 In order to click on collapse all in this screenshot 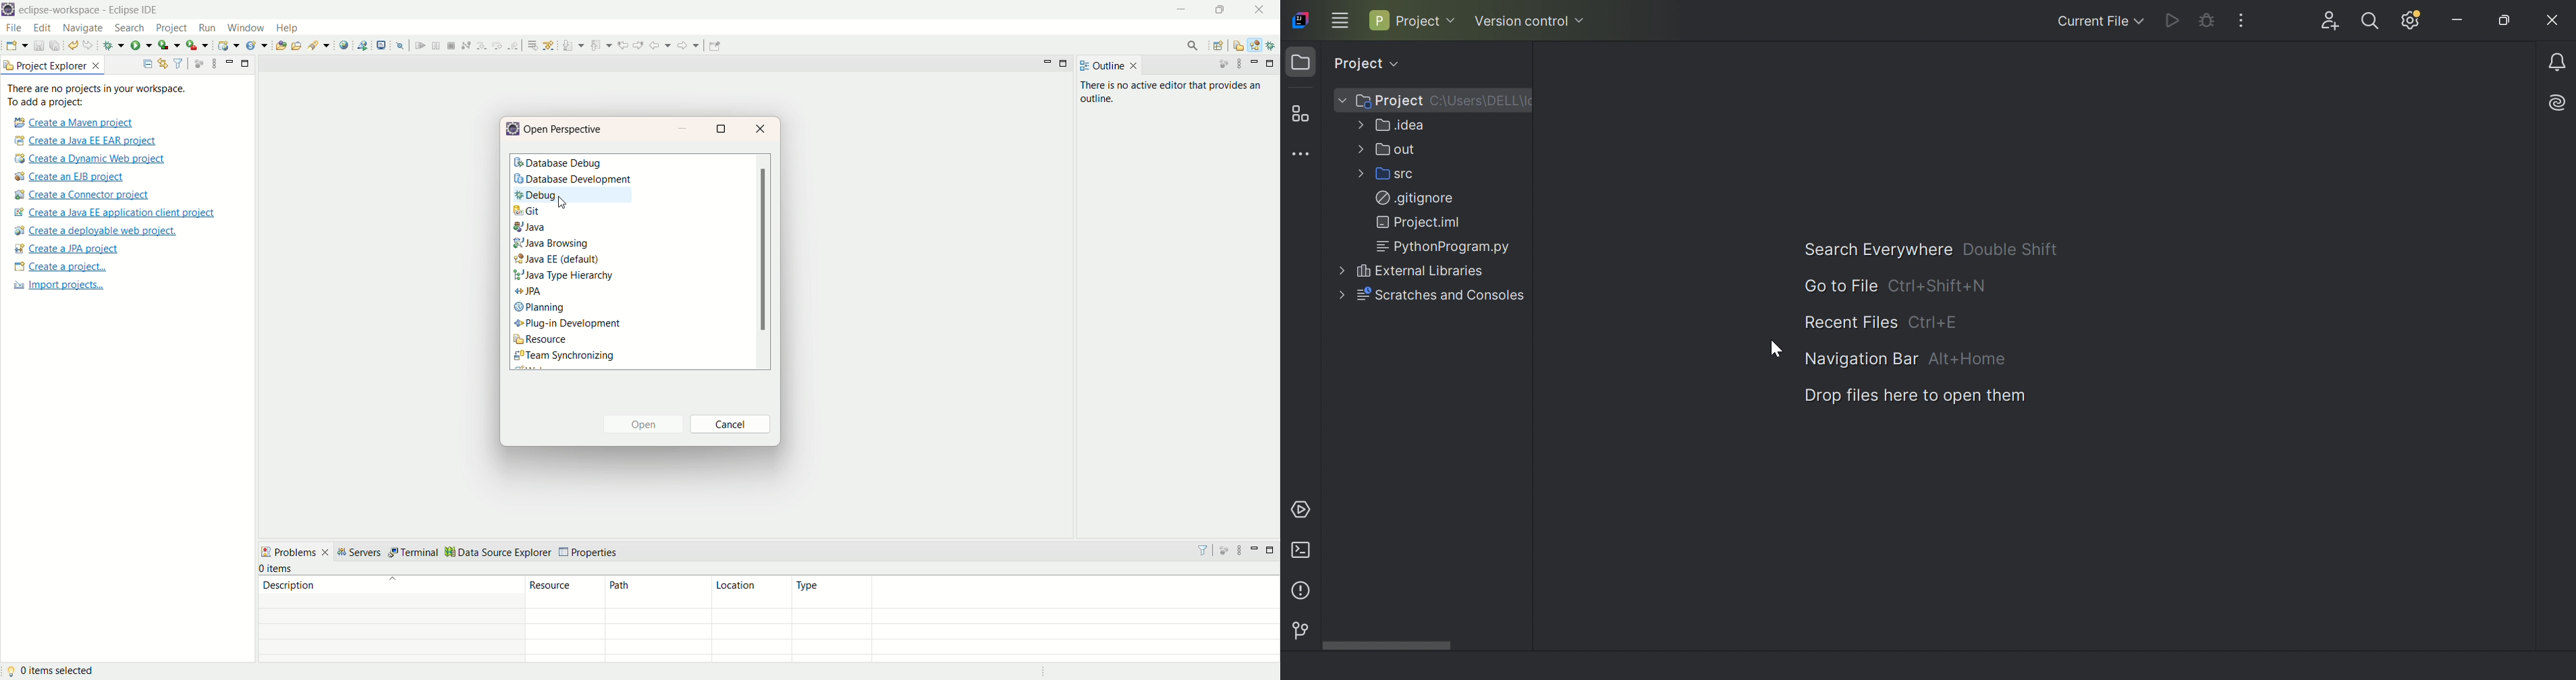, I will do `click(146, 63)`.